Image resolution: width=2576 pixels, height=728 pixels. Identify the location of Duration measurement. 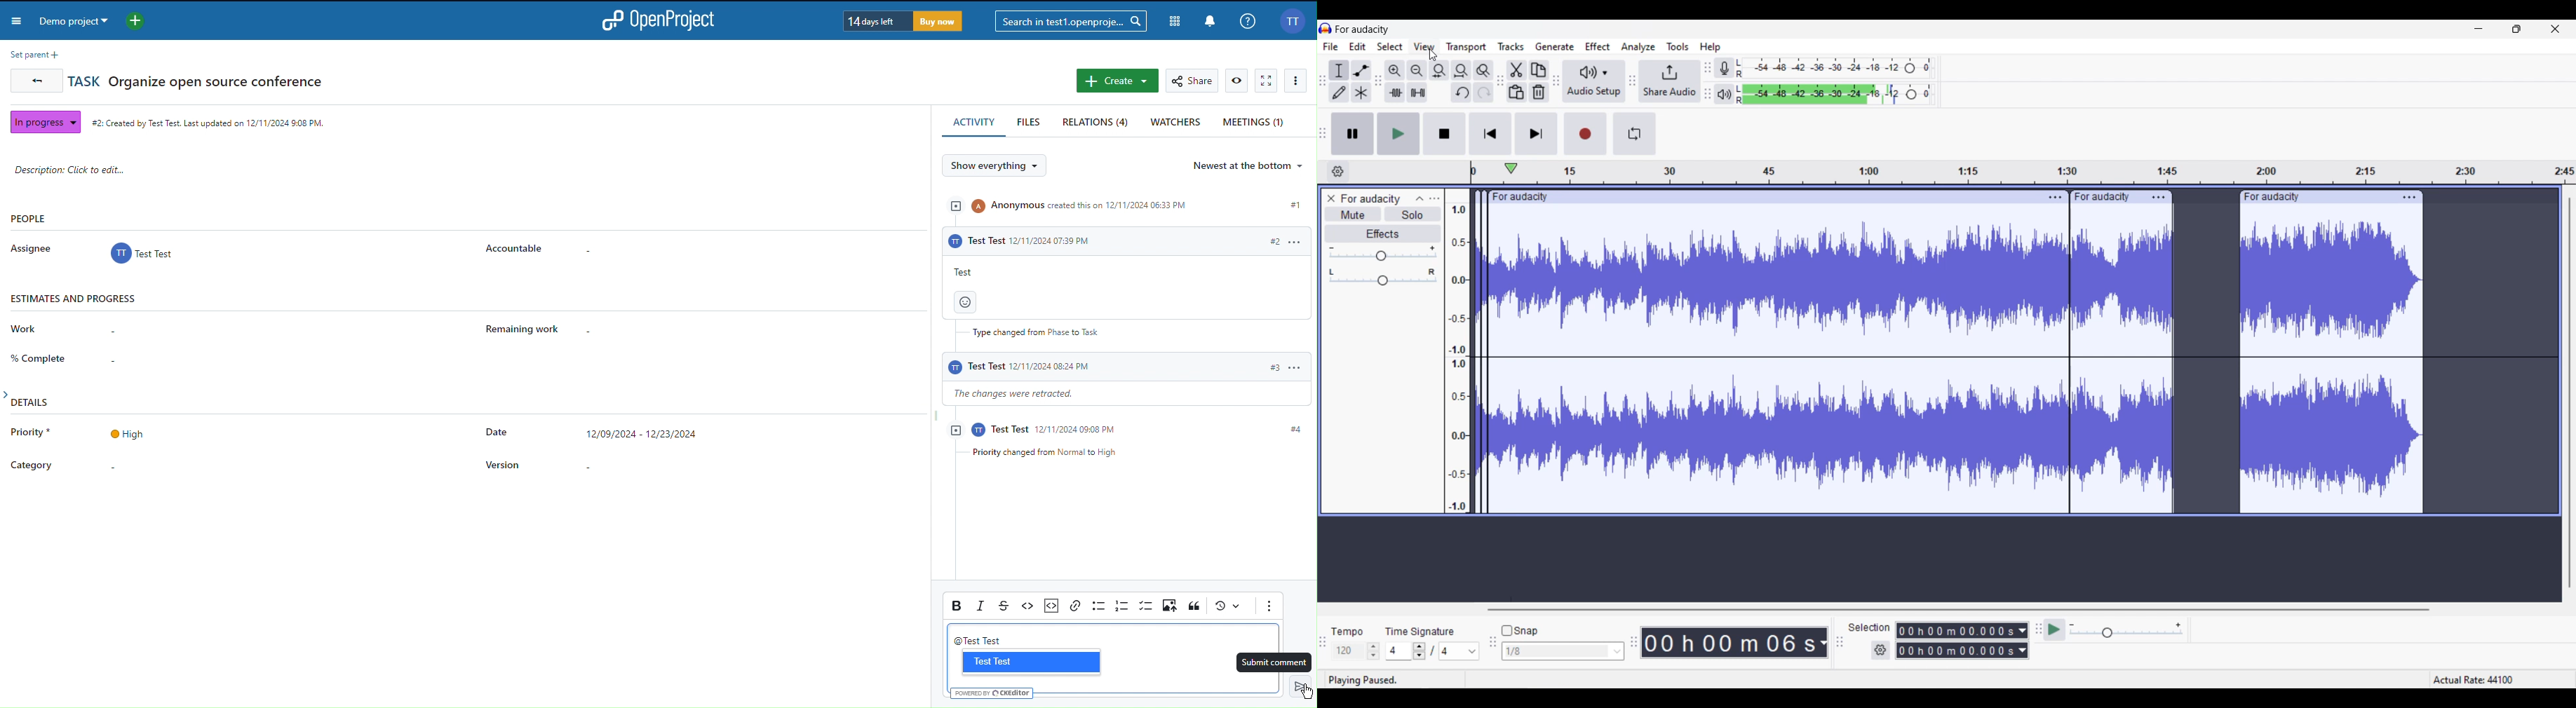
(2024, 640).